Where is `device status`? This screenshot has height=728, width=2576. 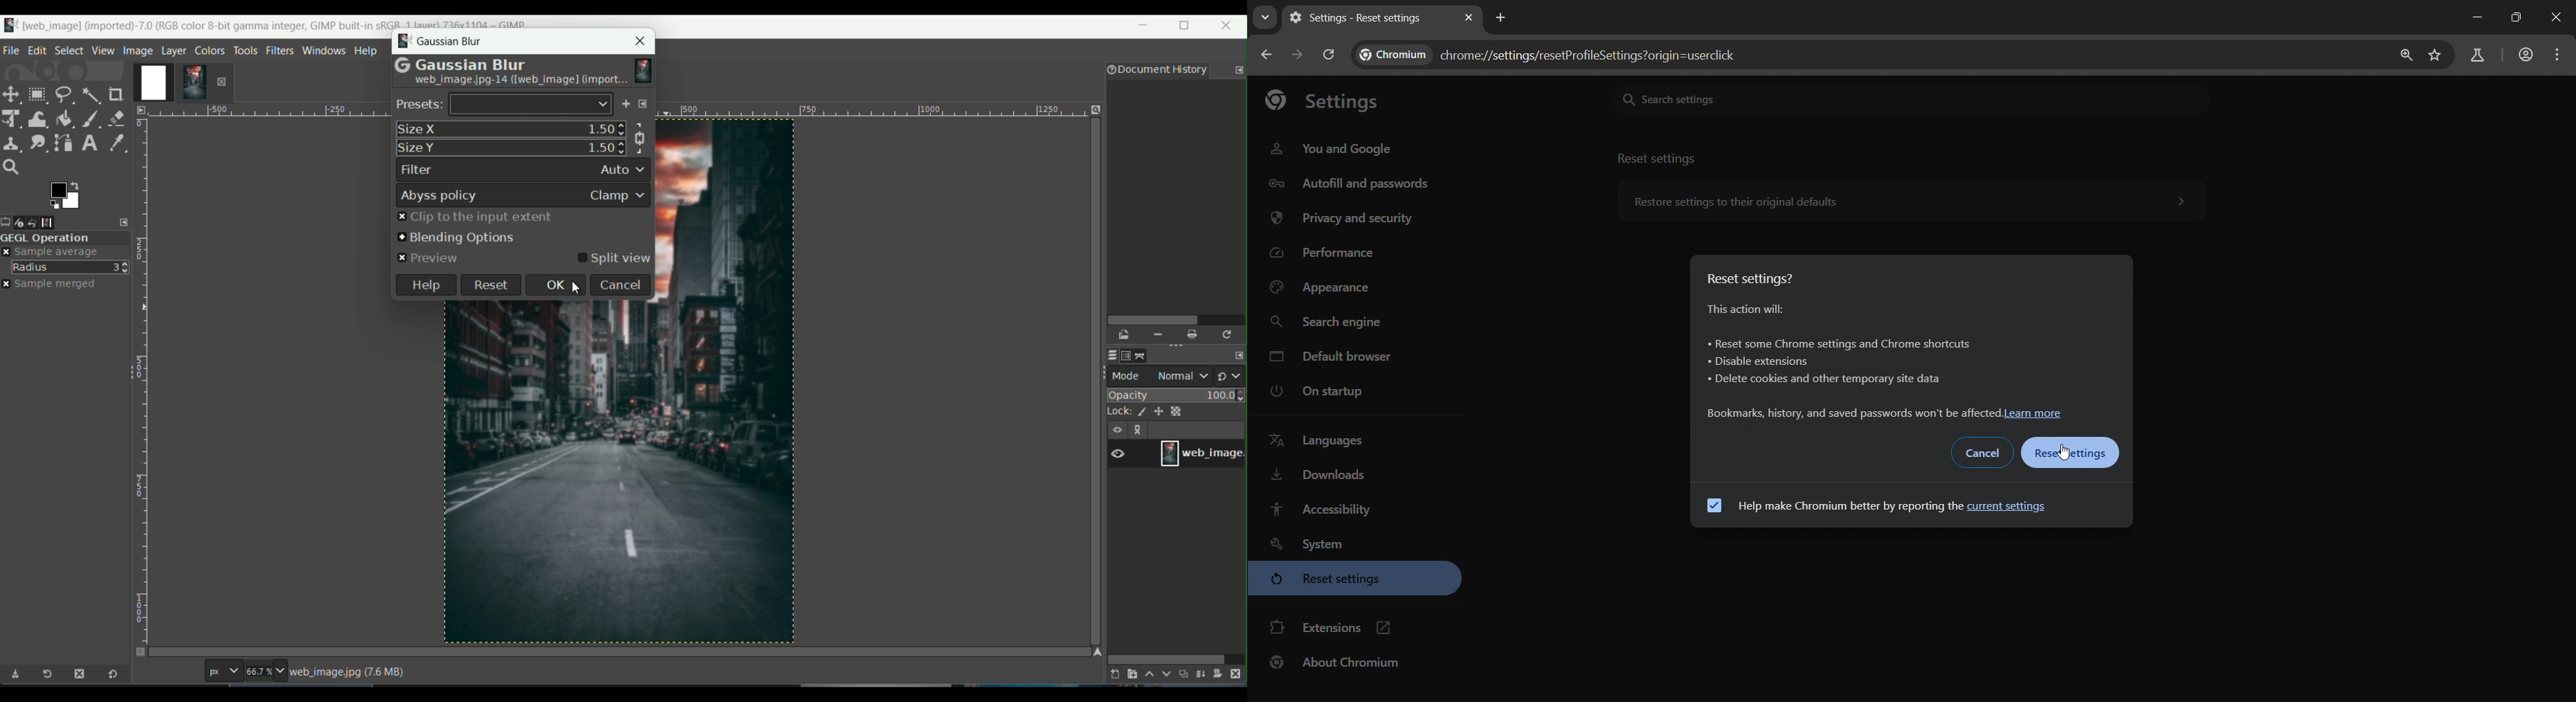
device status is located at coordinates (24, 222).